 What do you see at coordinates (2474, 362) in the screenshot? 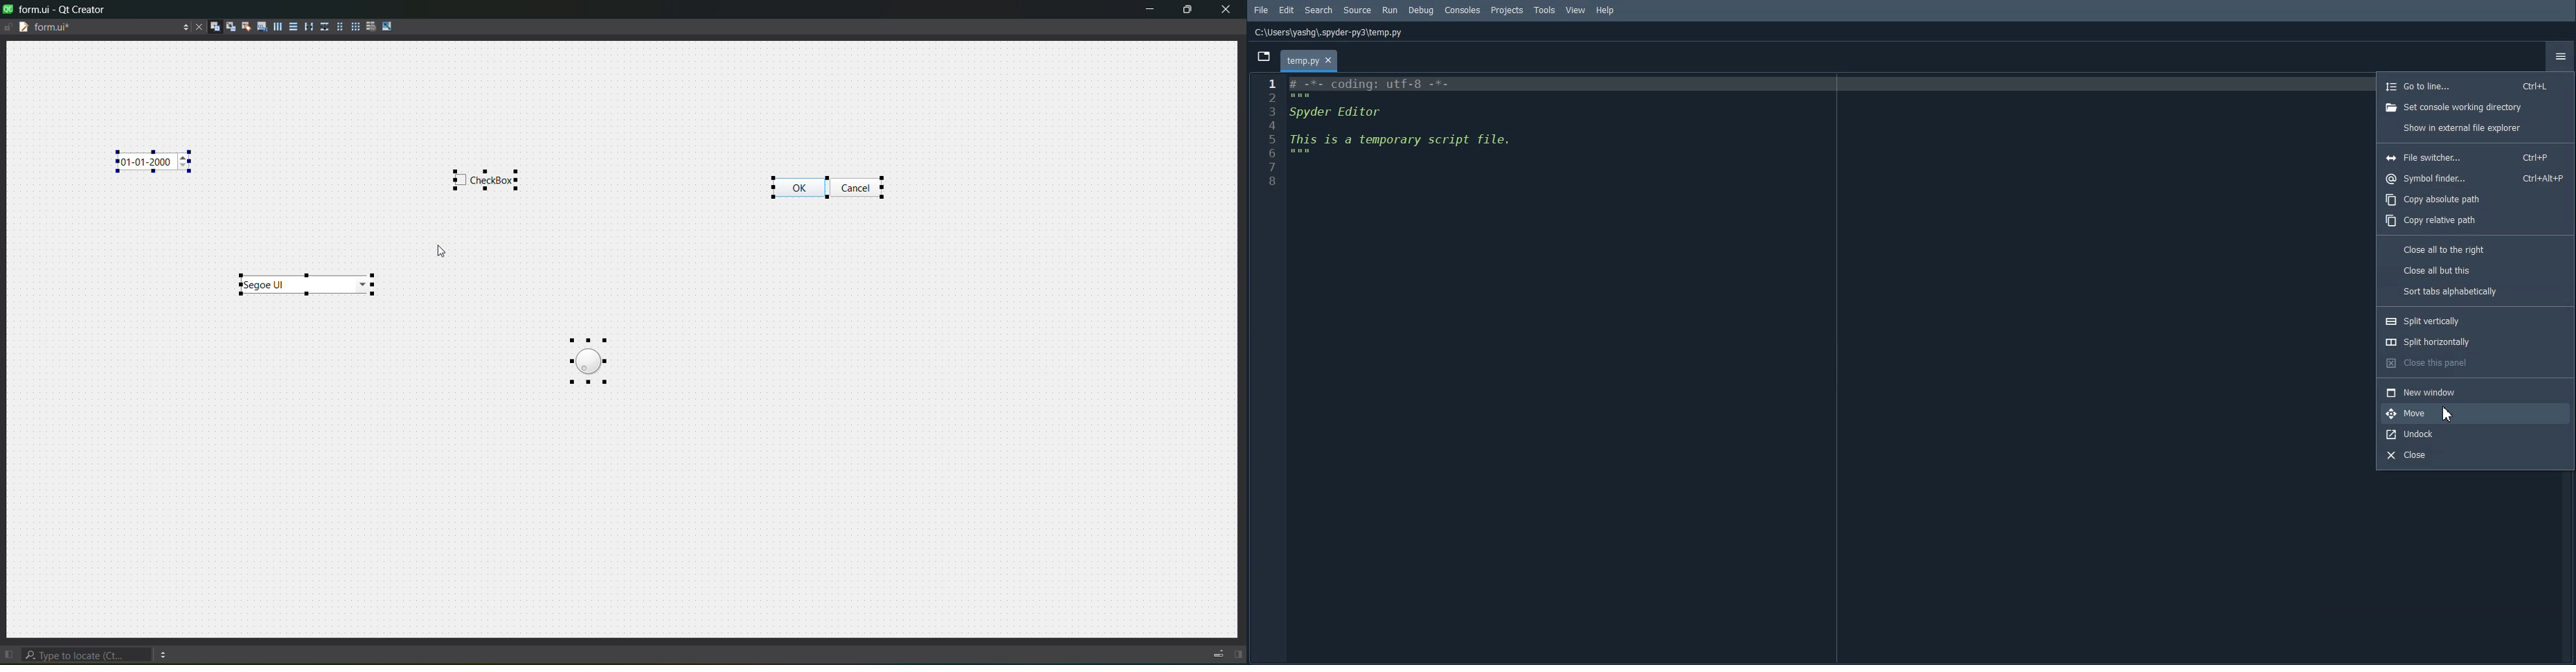
I see `Close this panel` at bounding box center [2474, 362].